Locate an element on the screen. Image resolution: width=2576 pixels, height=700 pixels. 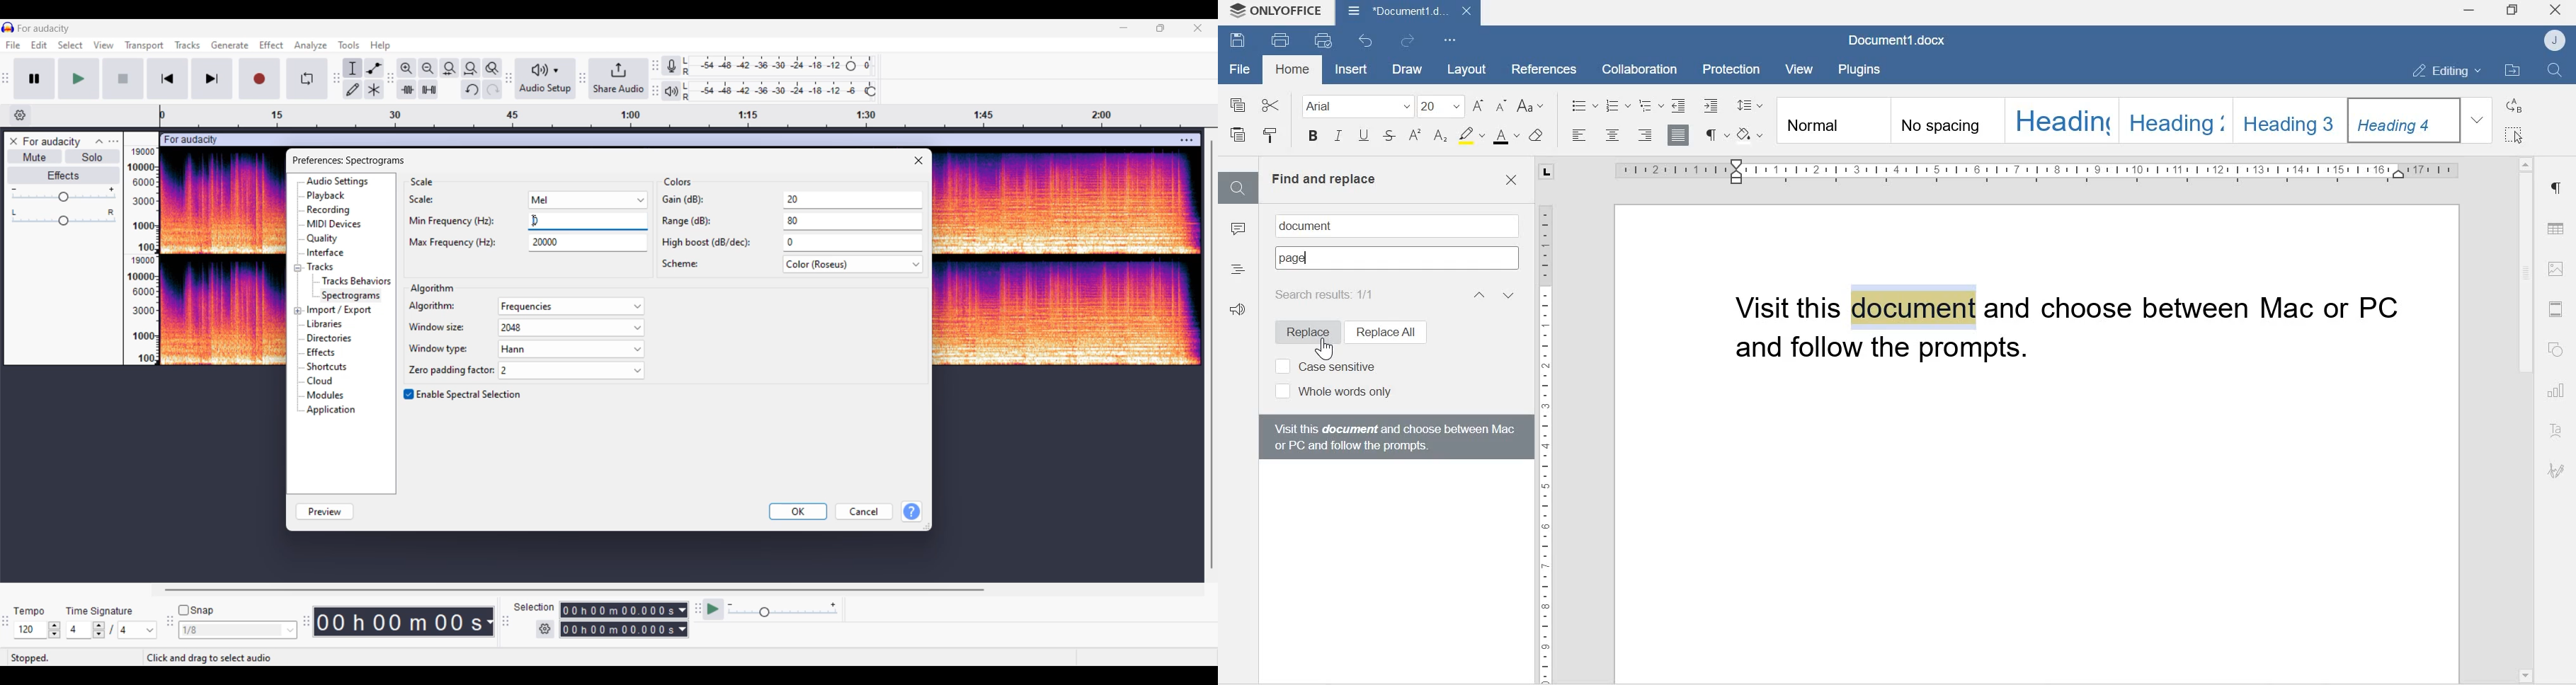
Font is located at coordinates (1353, 105).